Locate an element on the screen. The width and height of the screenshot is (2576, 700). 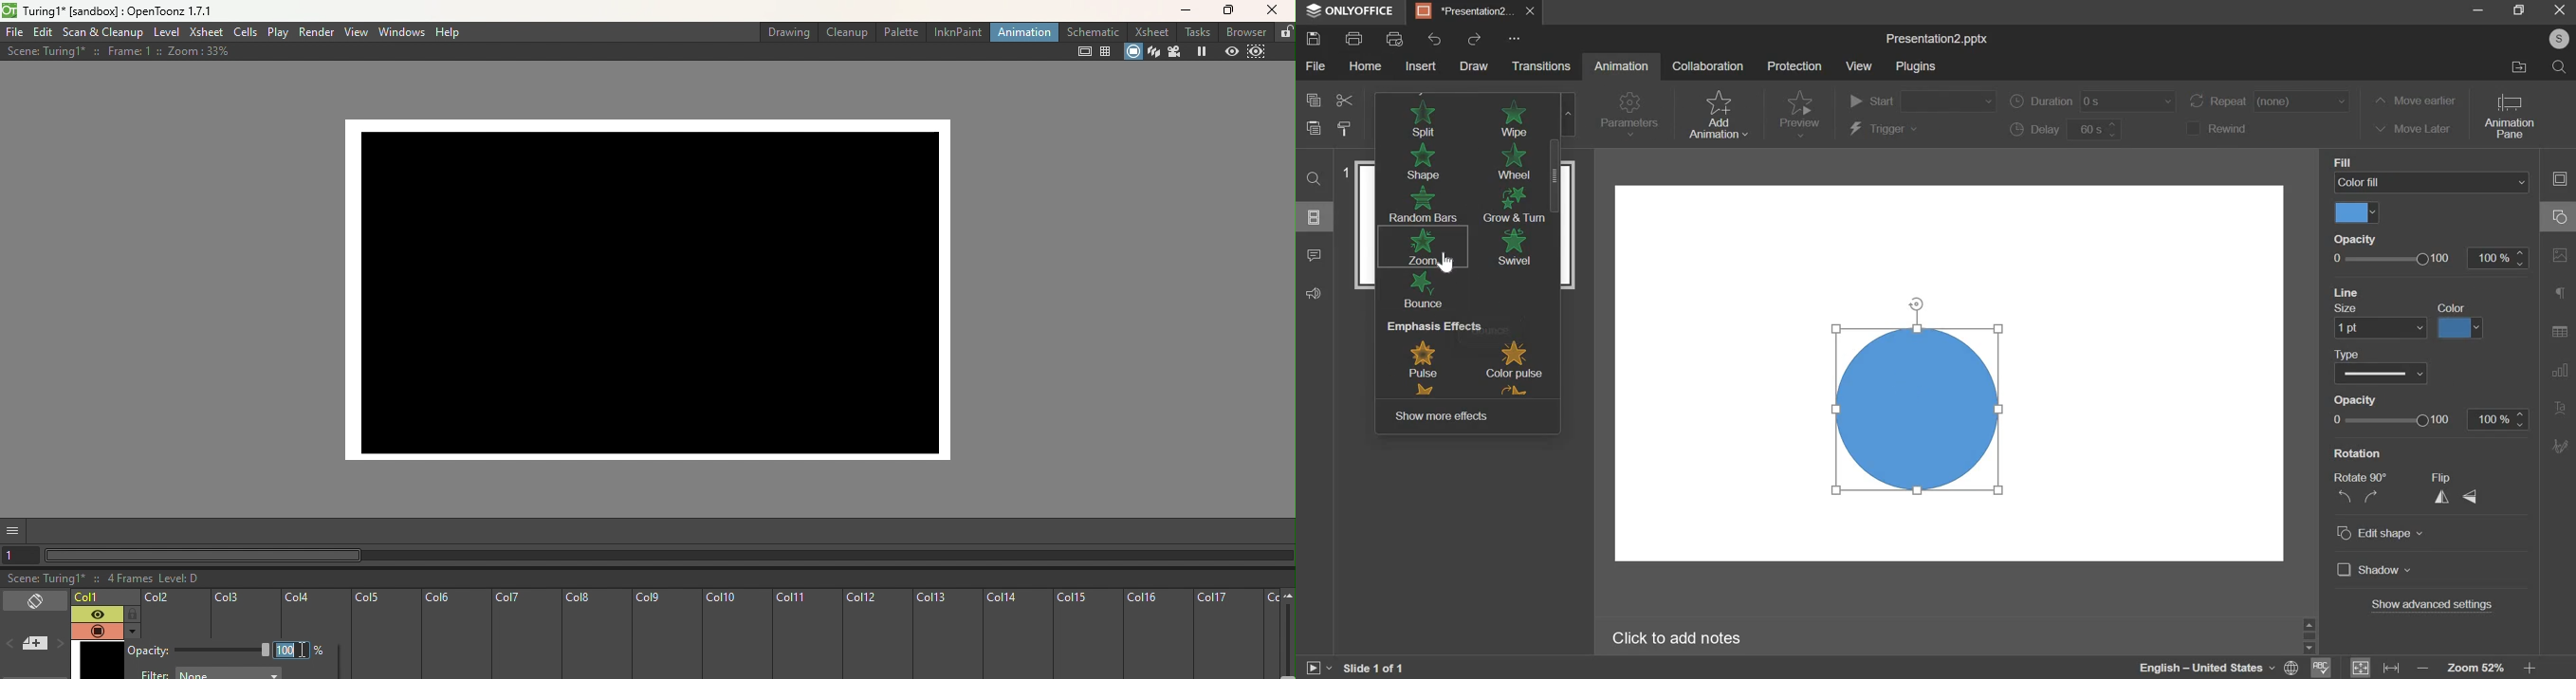
presentation name is located at coordinates (1936, 38).